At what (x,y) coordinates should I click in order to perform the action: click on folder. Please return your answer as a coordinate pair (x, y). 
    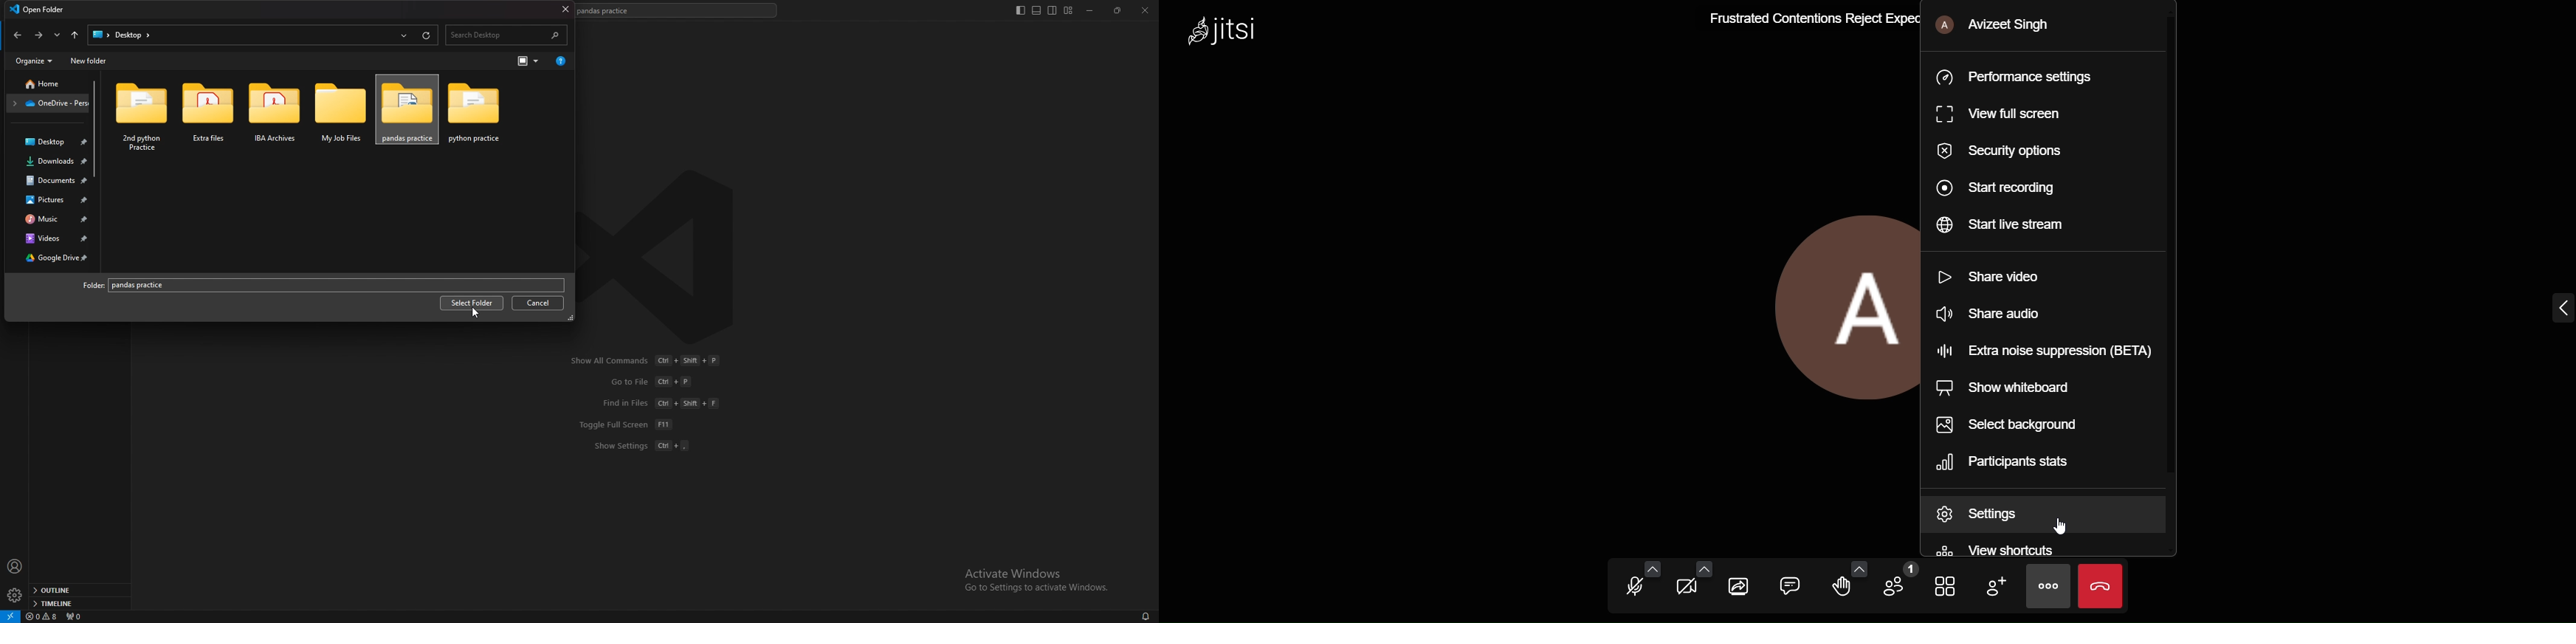
    Looking at the image, I should click on (51, 103).